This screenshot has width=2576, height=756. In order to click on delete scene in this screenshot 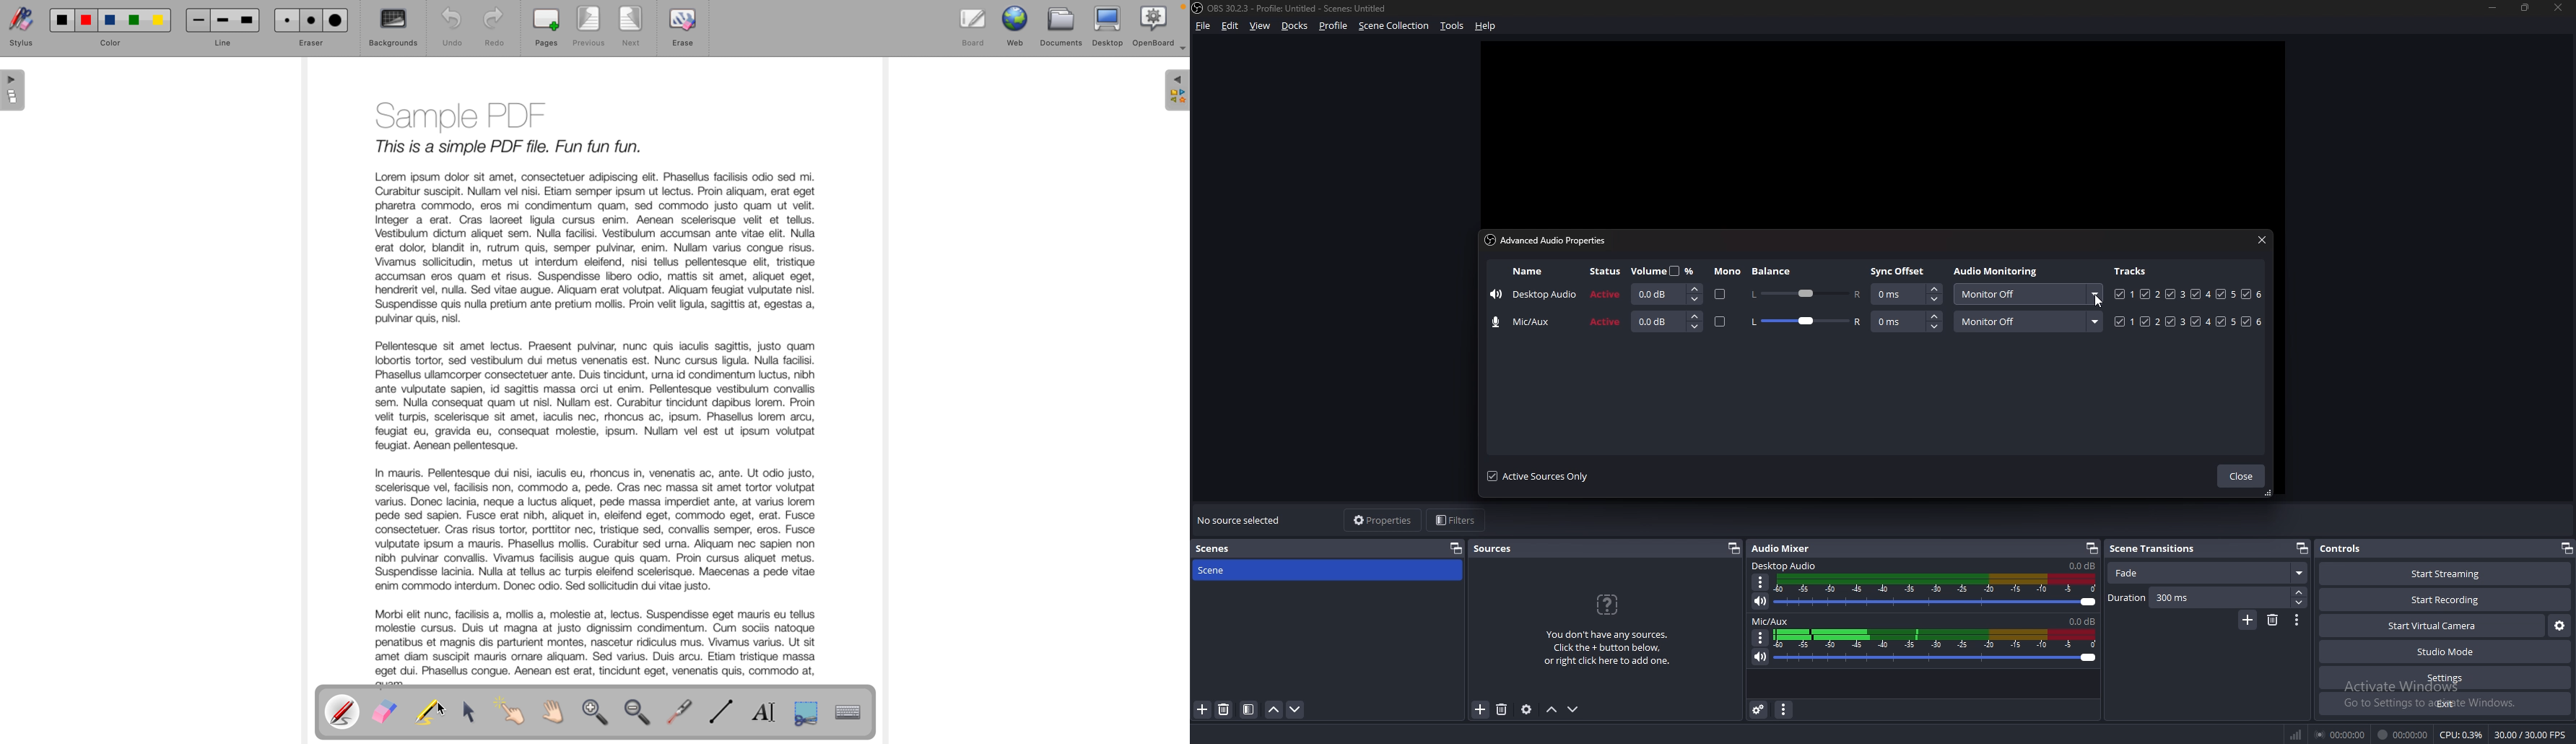, I will do `click(2274, 620)`.